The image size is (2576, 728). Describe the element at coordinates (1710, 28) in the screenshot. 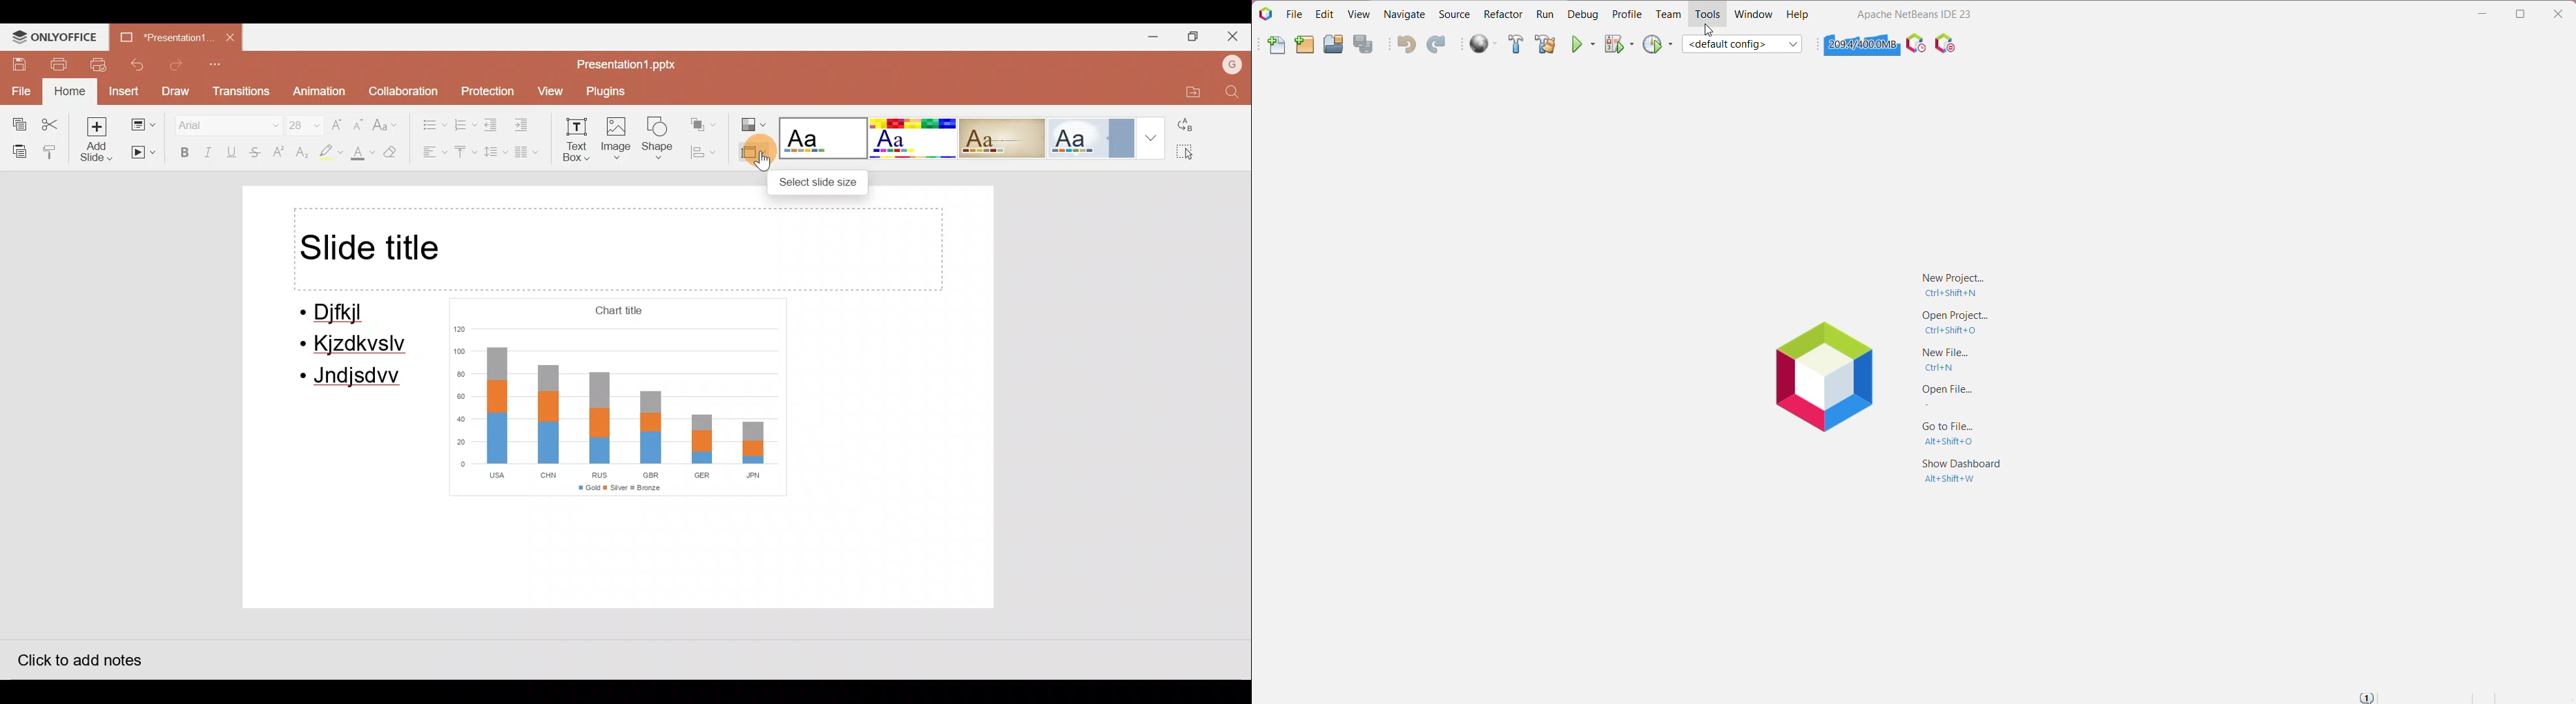

I see `cursor` at that location.